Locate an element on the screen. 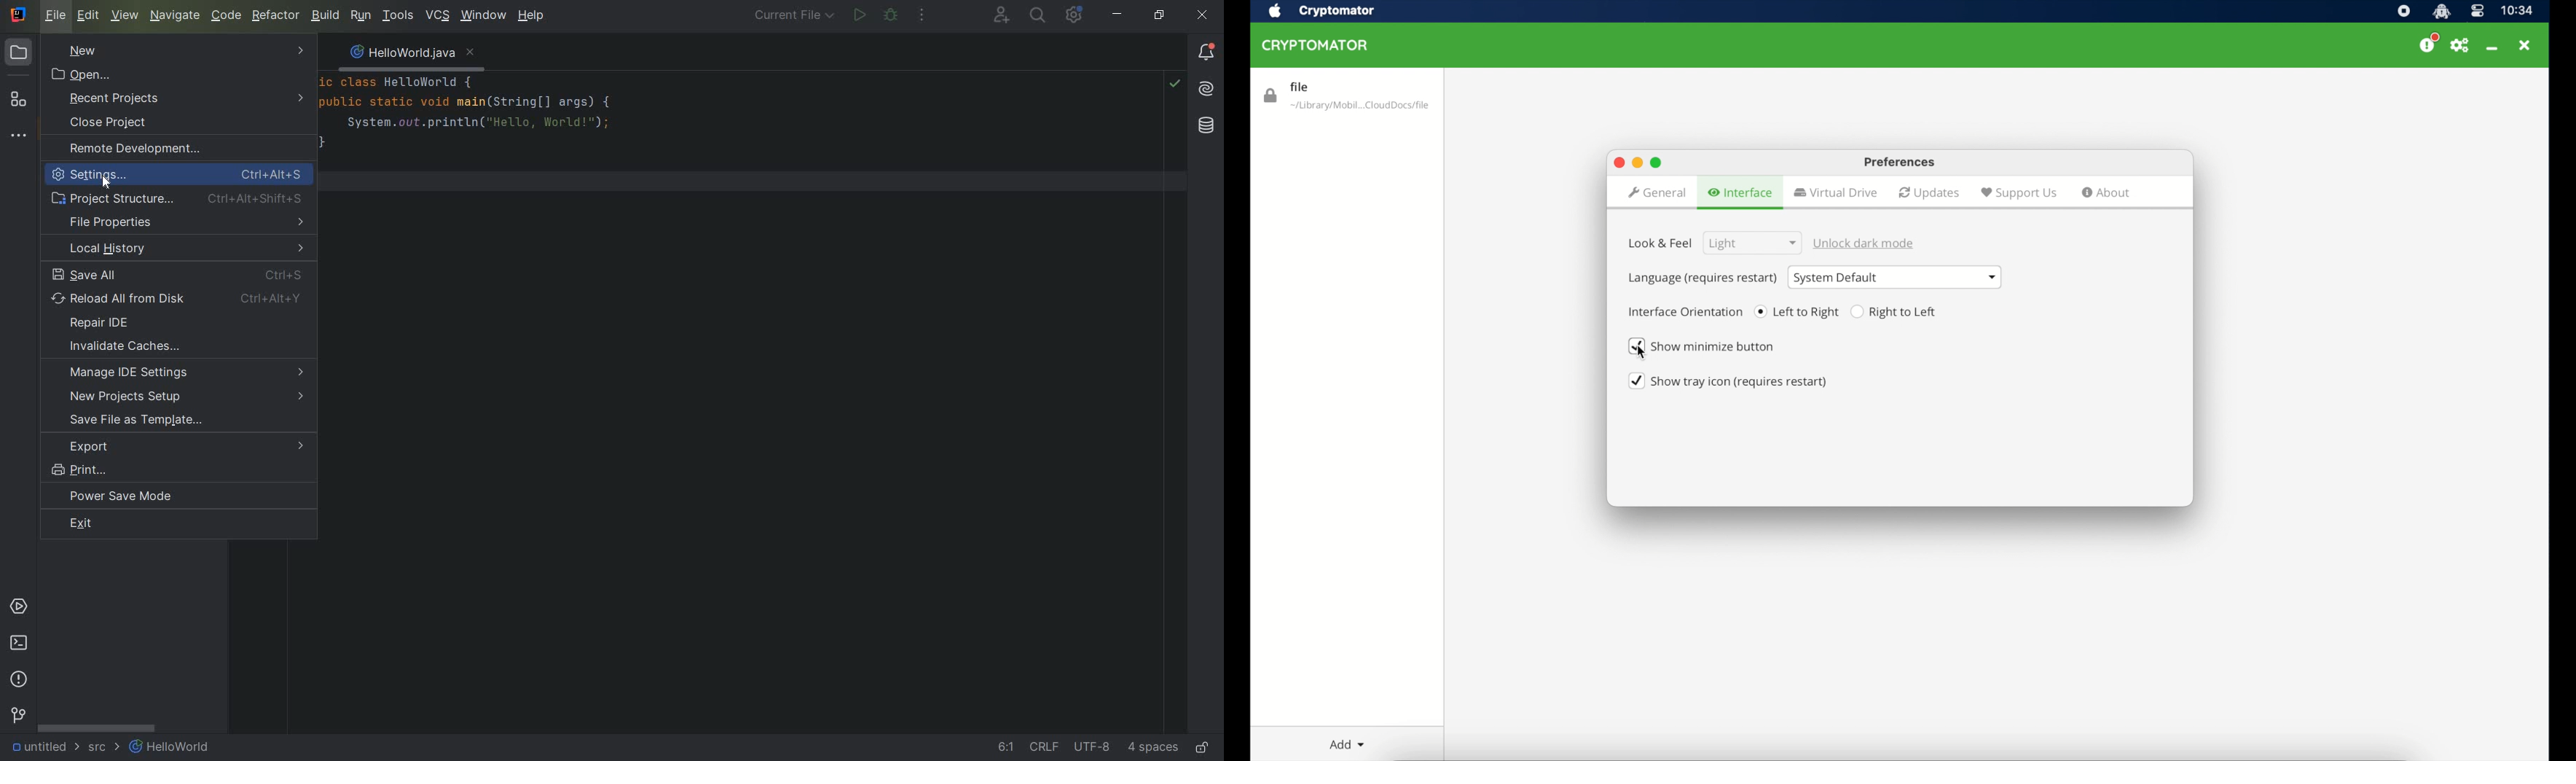 Image resolution: width=2576 pixels, height=784 pixels. CODE WITH ME is located at coordinates (1002, 15).